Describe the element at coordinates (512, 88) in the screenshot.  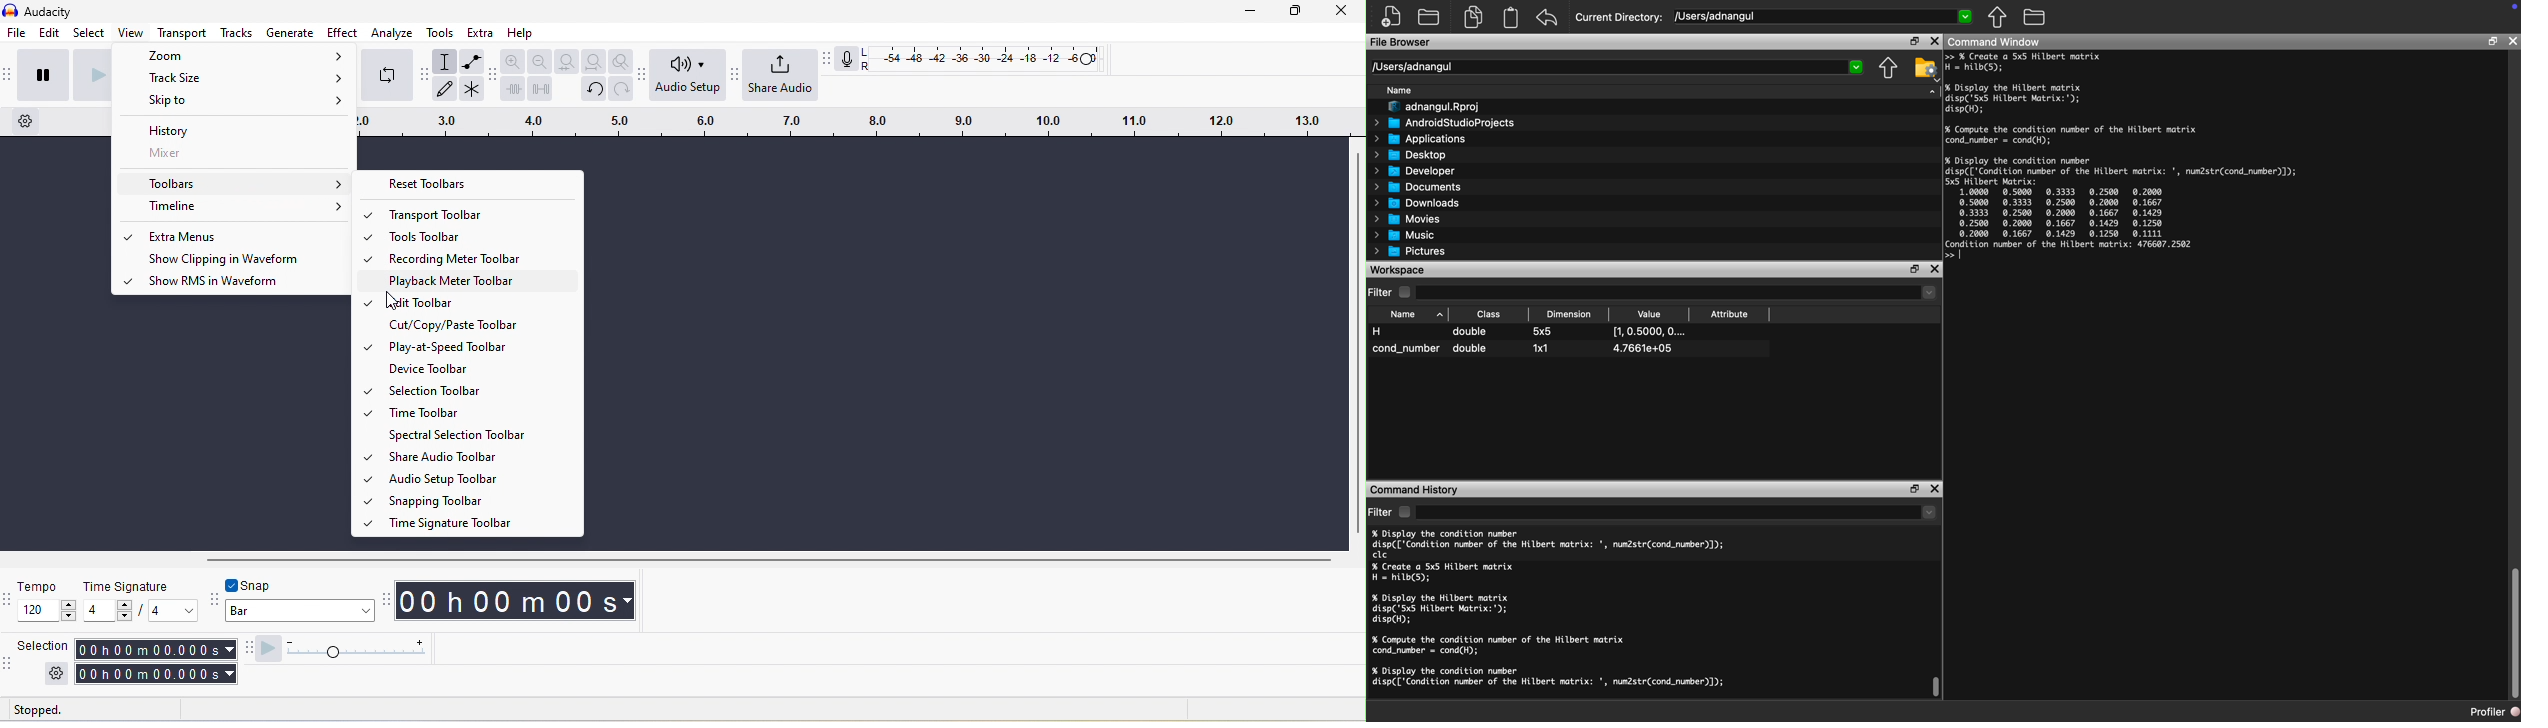
I see `trim audio outside selection` at that location.